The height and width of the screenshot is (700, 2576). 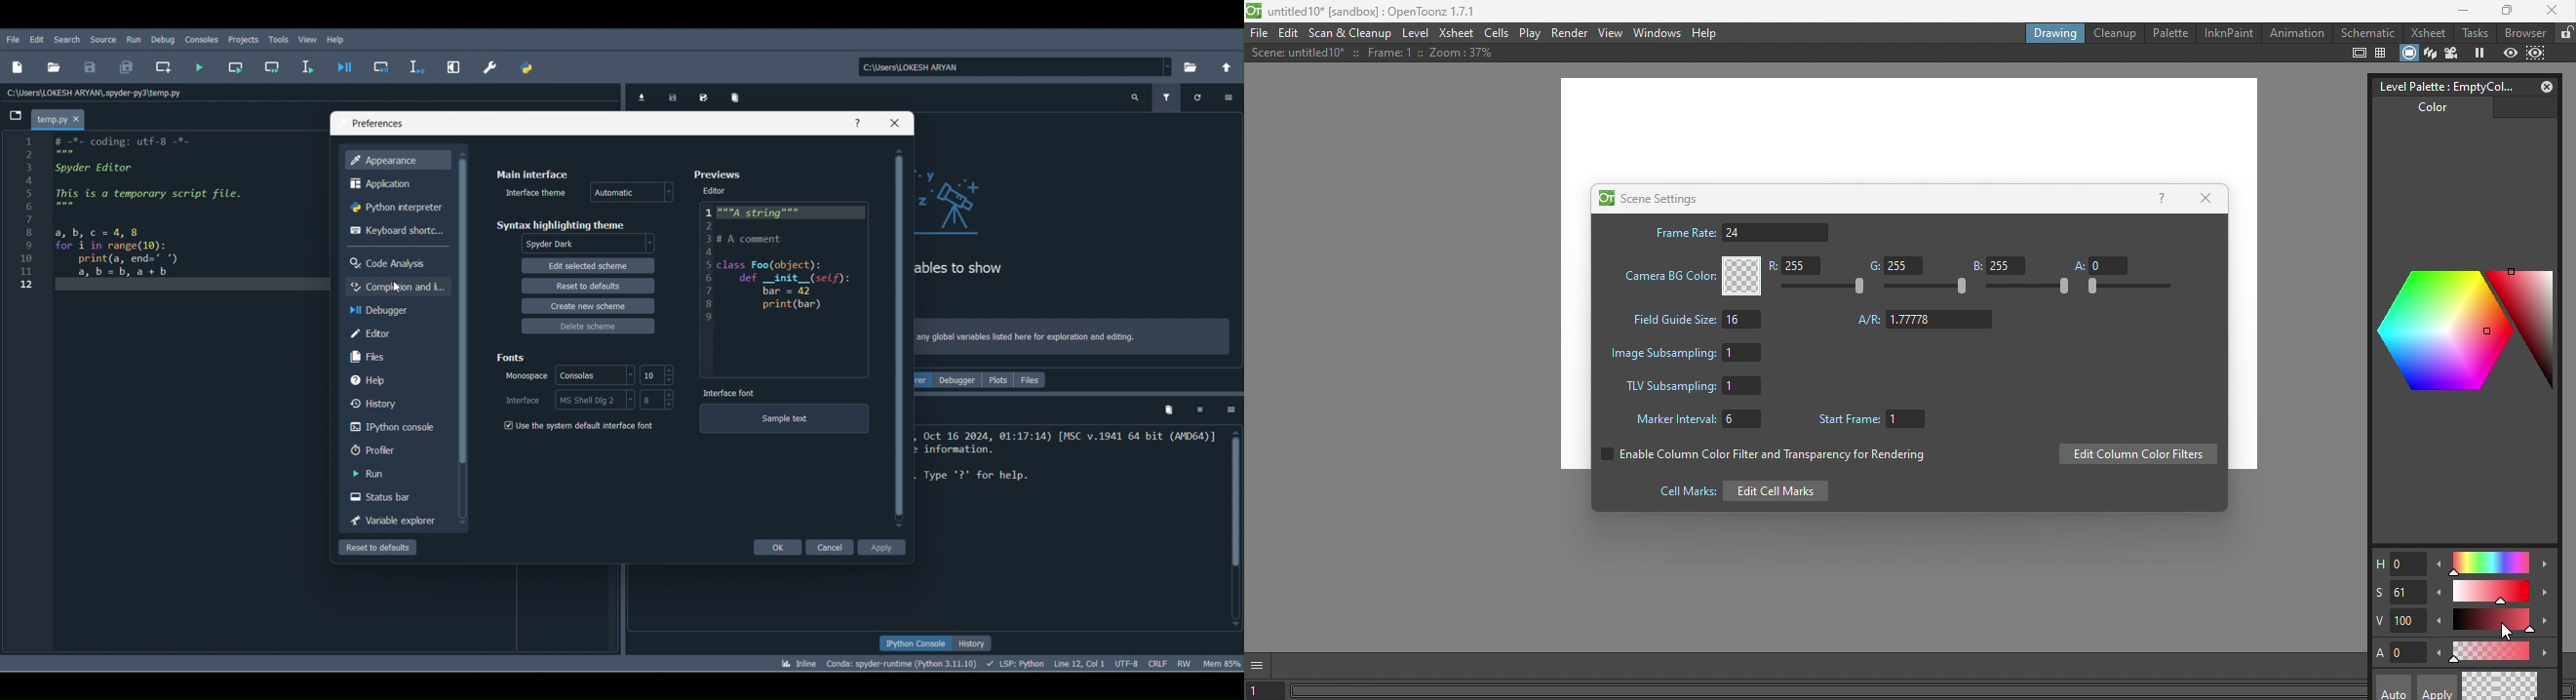 What do you see at coordinates (2367, 33) in the screenshot?
I see `Schematic` at bounding box center [2367, 33].